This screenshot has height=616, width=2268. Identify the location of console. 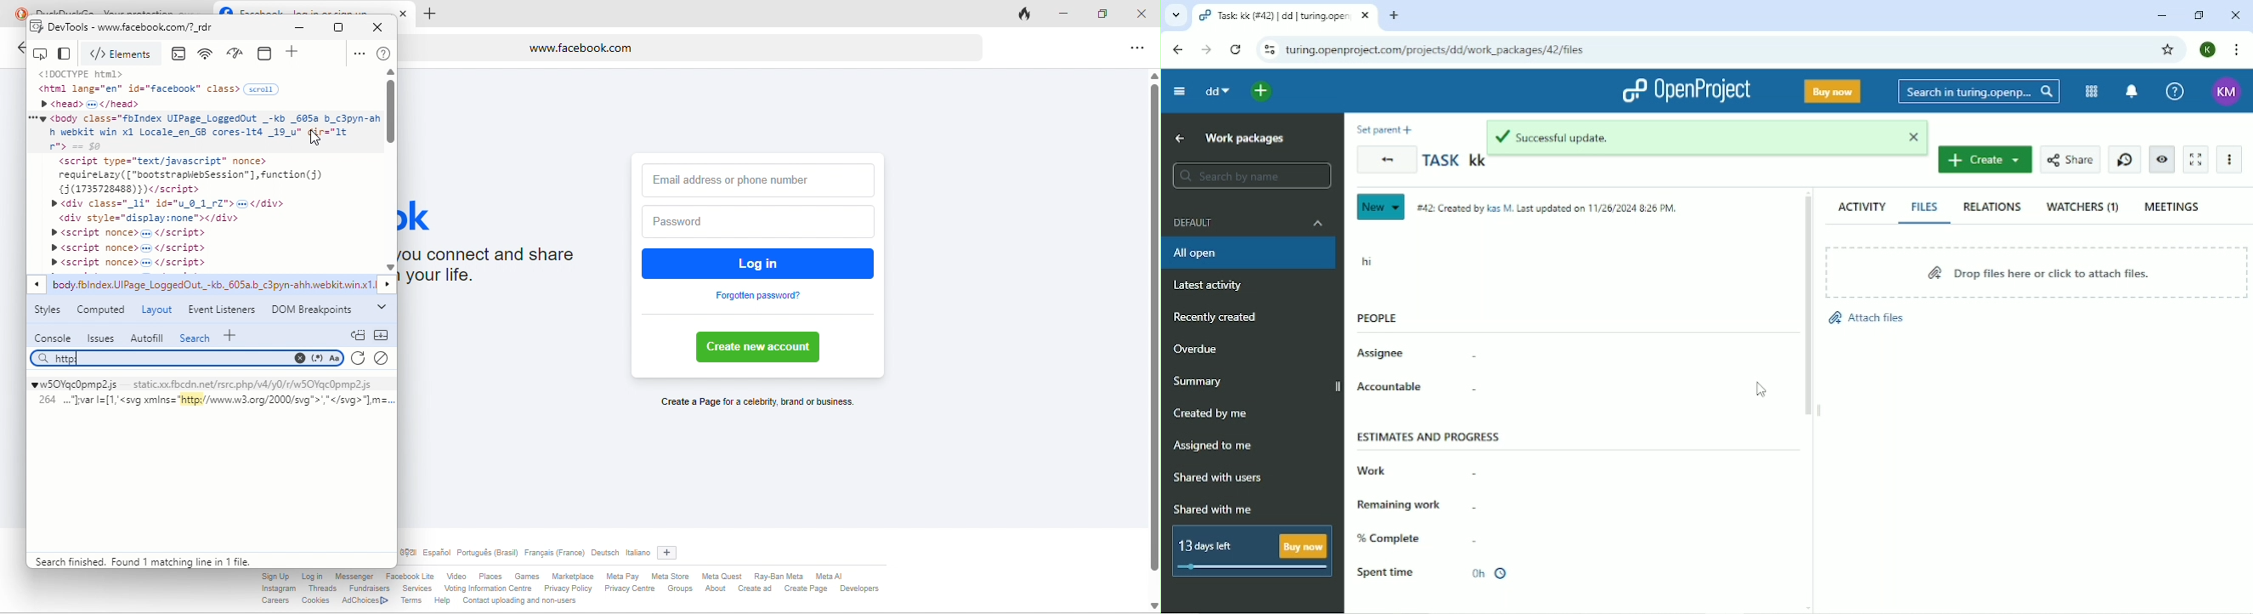
(54, 338).